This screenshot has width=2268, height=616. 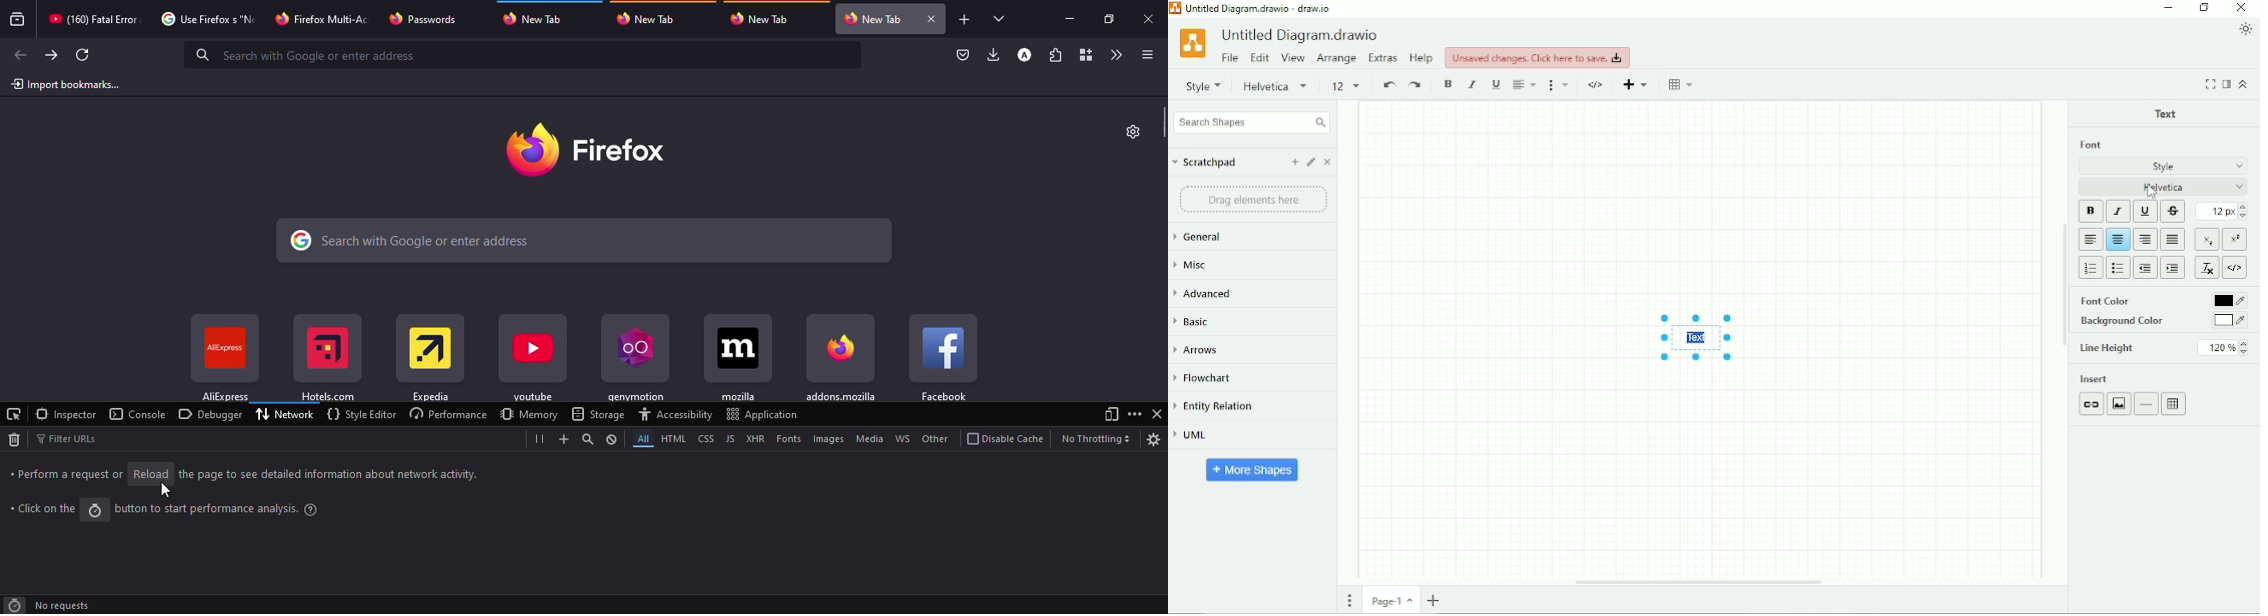 I want to click on select, so click(x=1002, y=19).